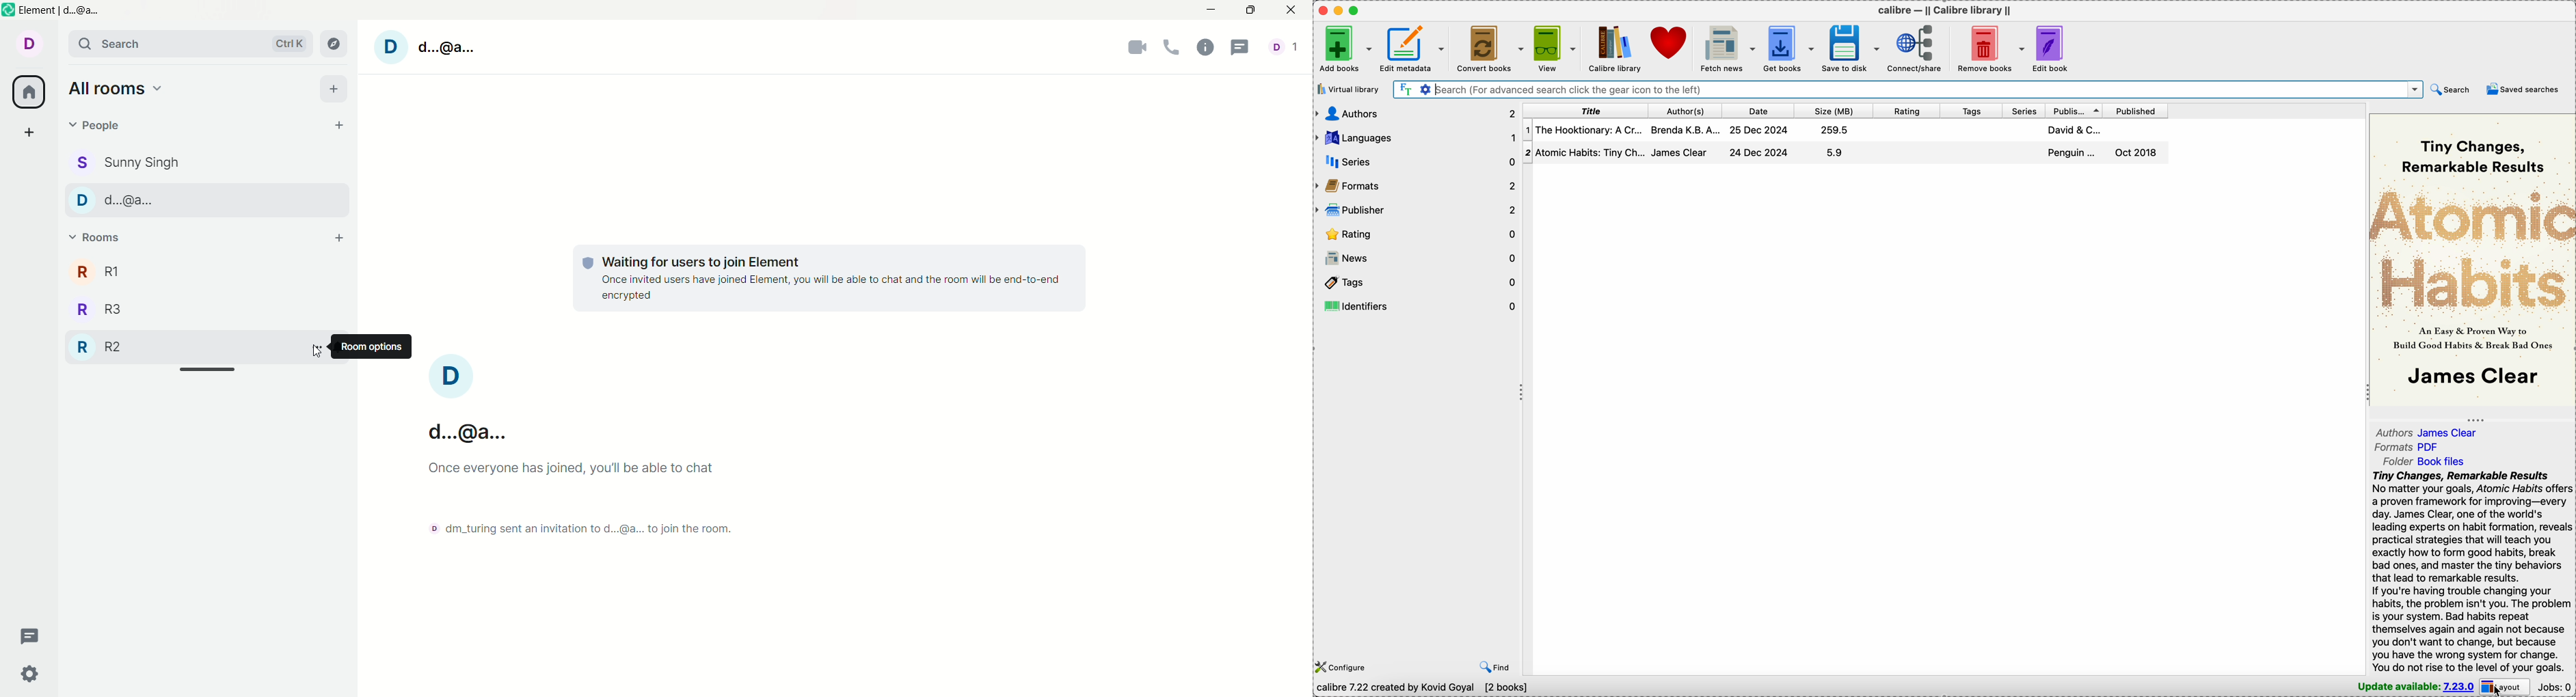 The image size is (2576, 700). I want to click on title, so click(1585, 111).